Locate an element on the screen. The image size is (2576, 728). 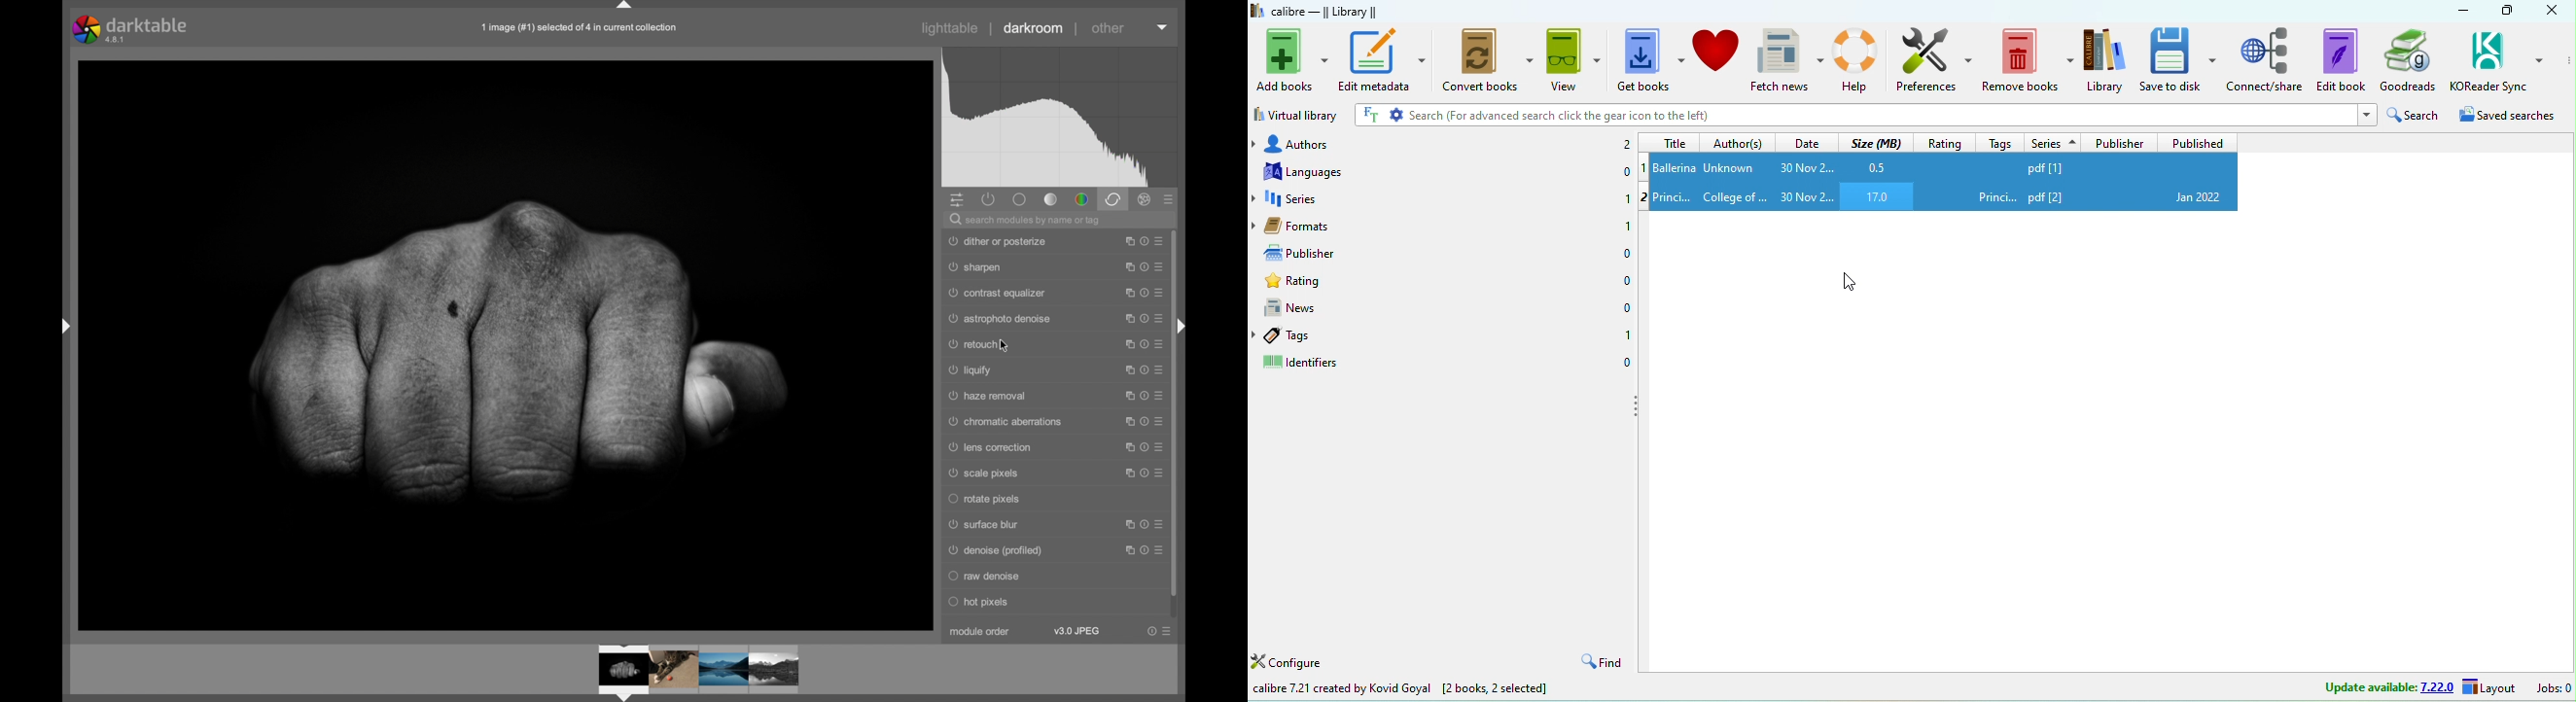
size is located at coordinates (1878, 143).